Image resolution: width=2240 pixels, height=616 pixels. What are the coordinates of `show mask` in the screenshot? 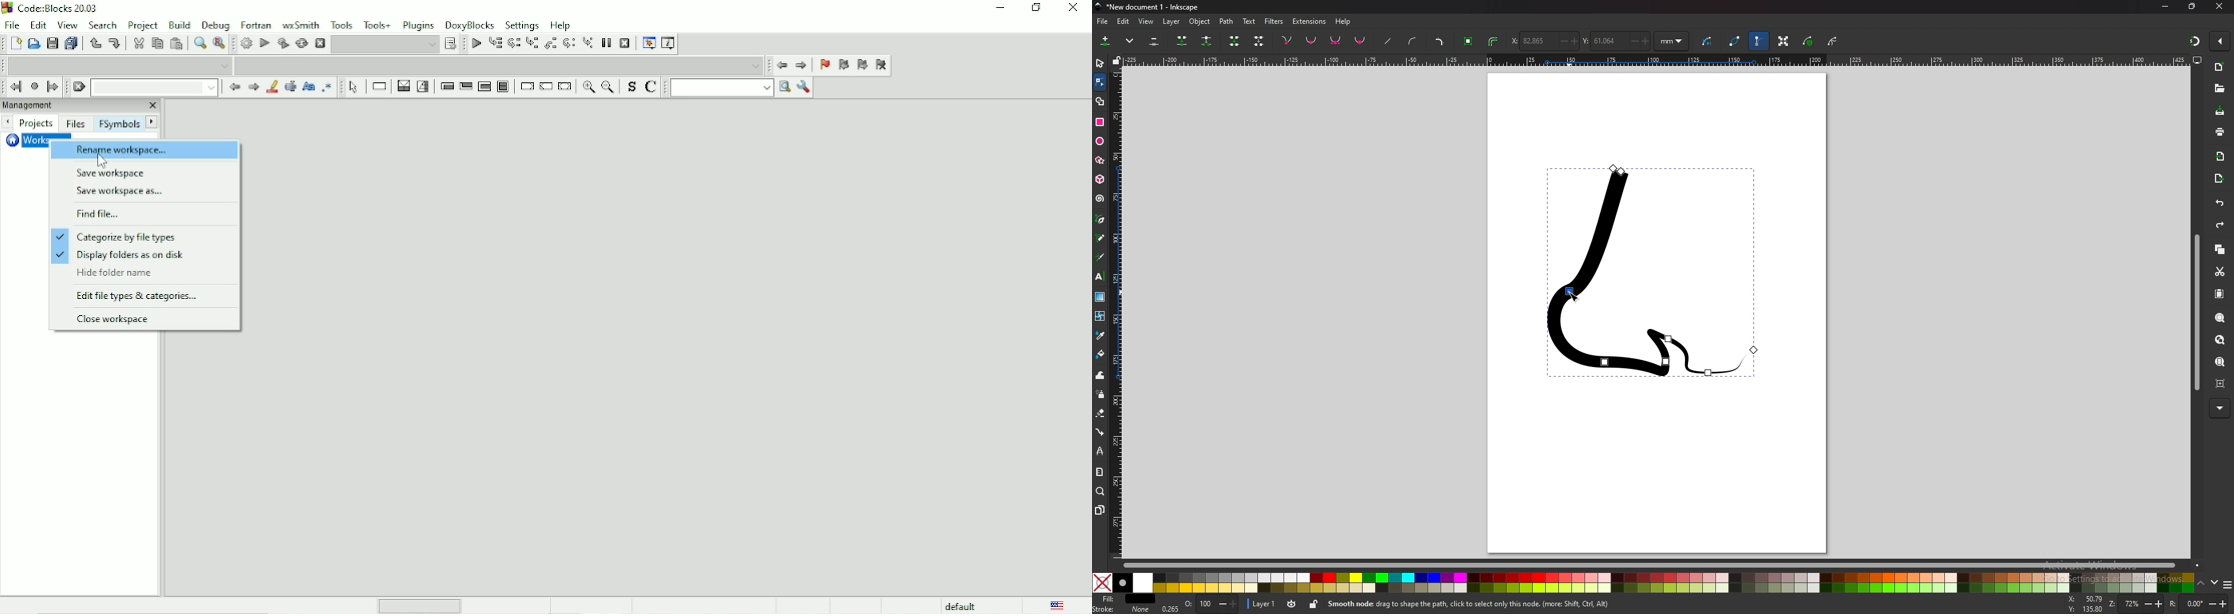 It's located at (1809, 41).